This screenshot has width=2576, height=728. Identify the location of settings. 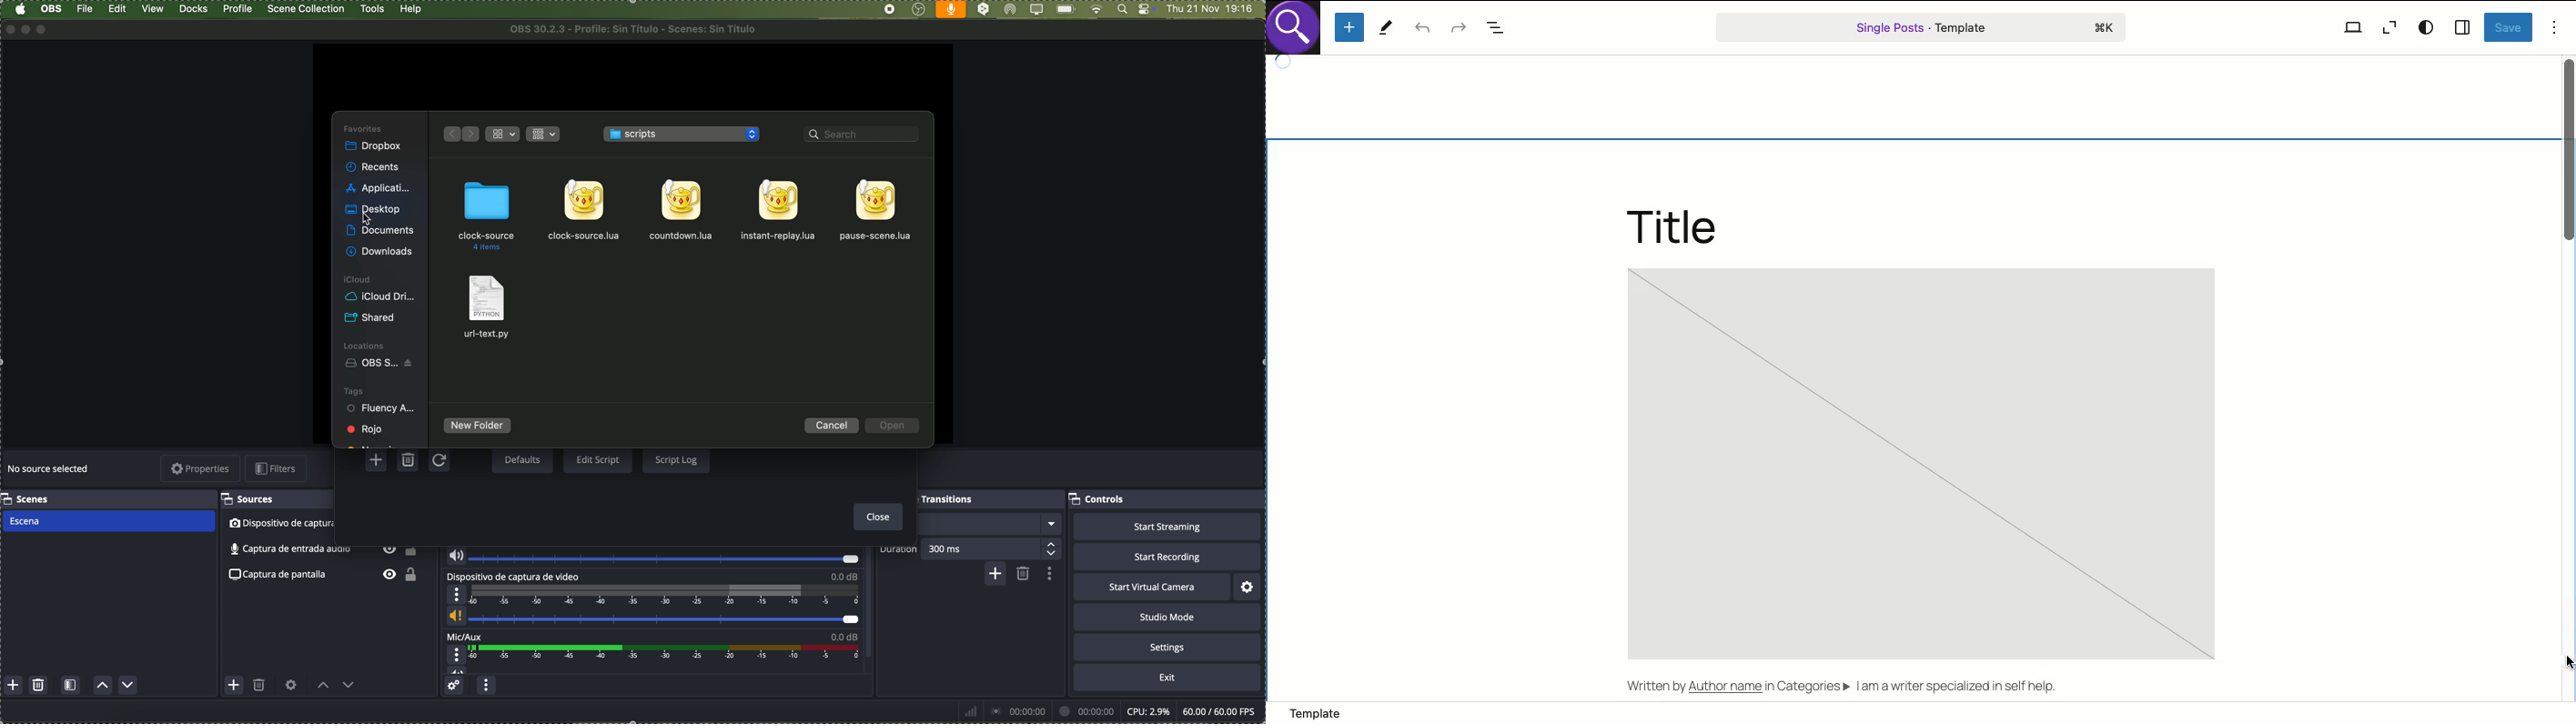
(1168, 646).